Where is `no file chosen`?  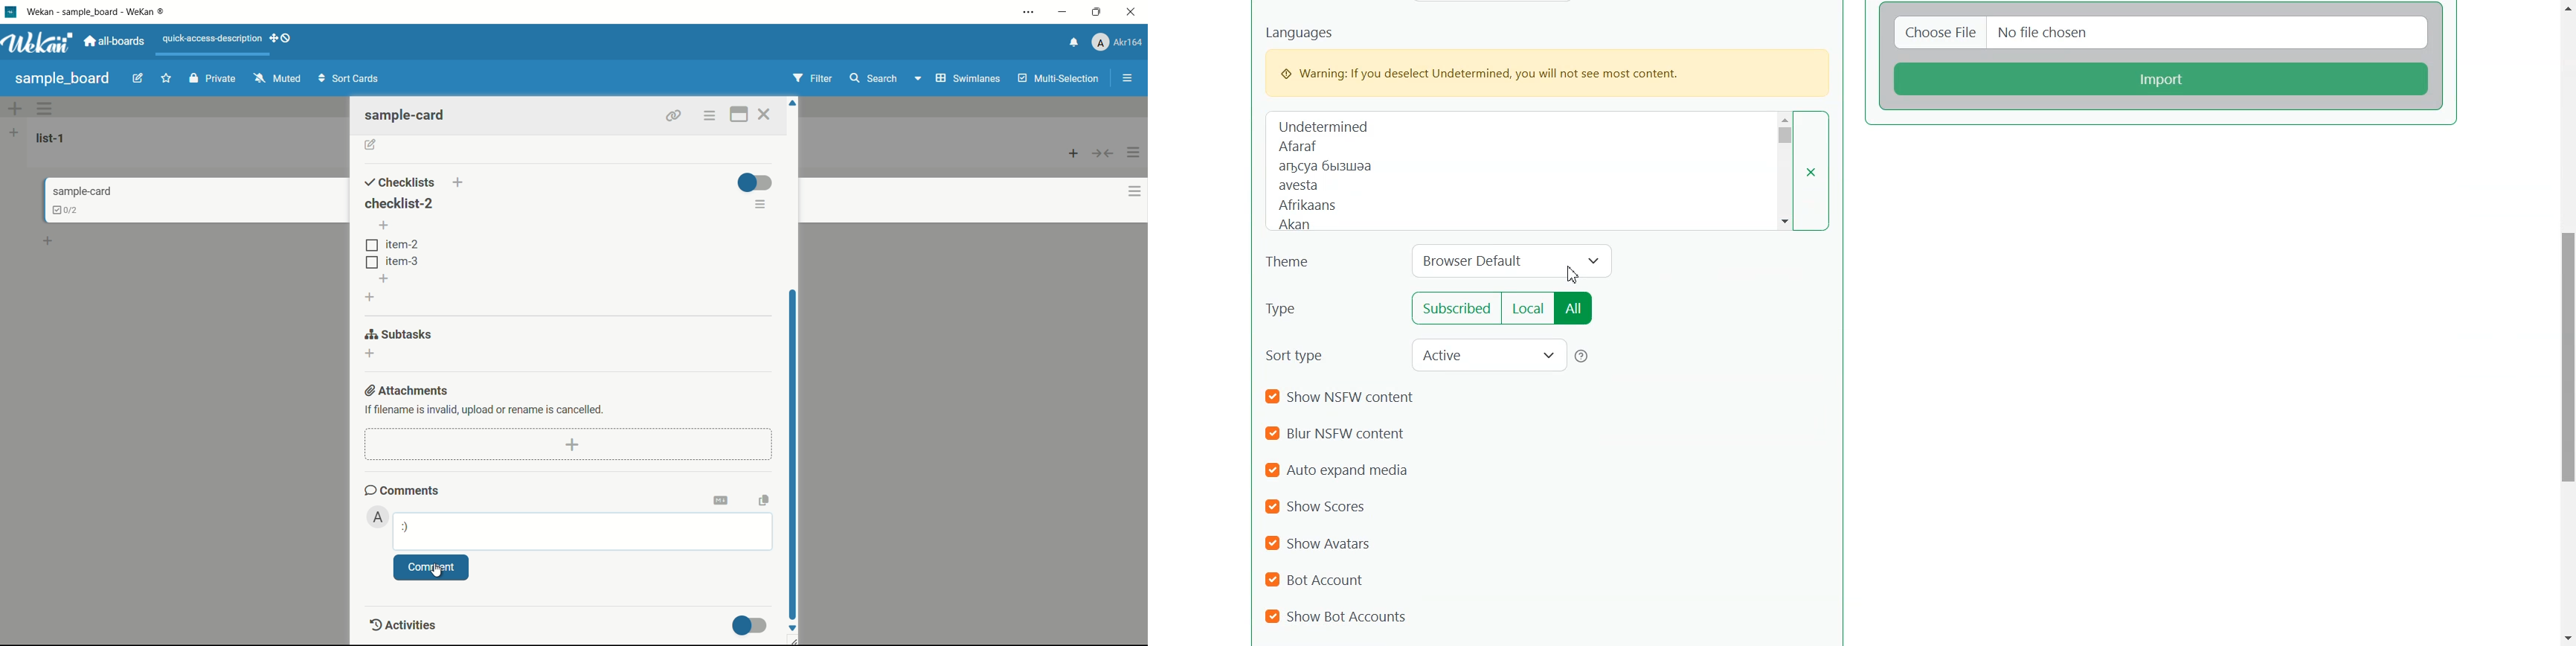 no file chosen is located at coordinates (2212, 32).